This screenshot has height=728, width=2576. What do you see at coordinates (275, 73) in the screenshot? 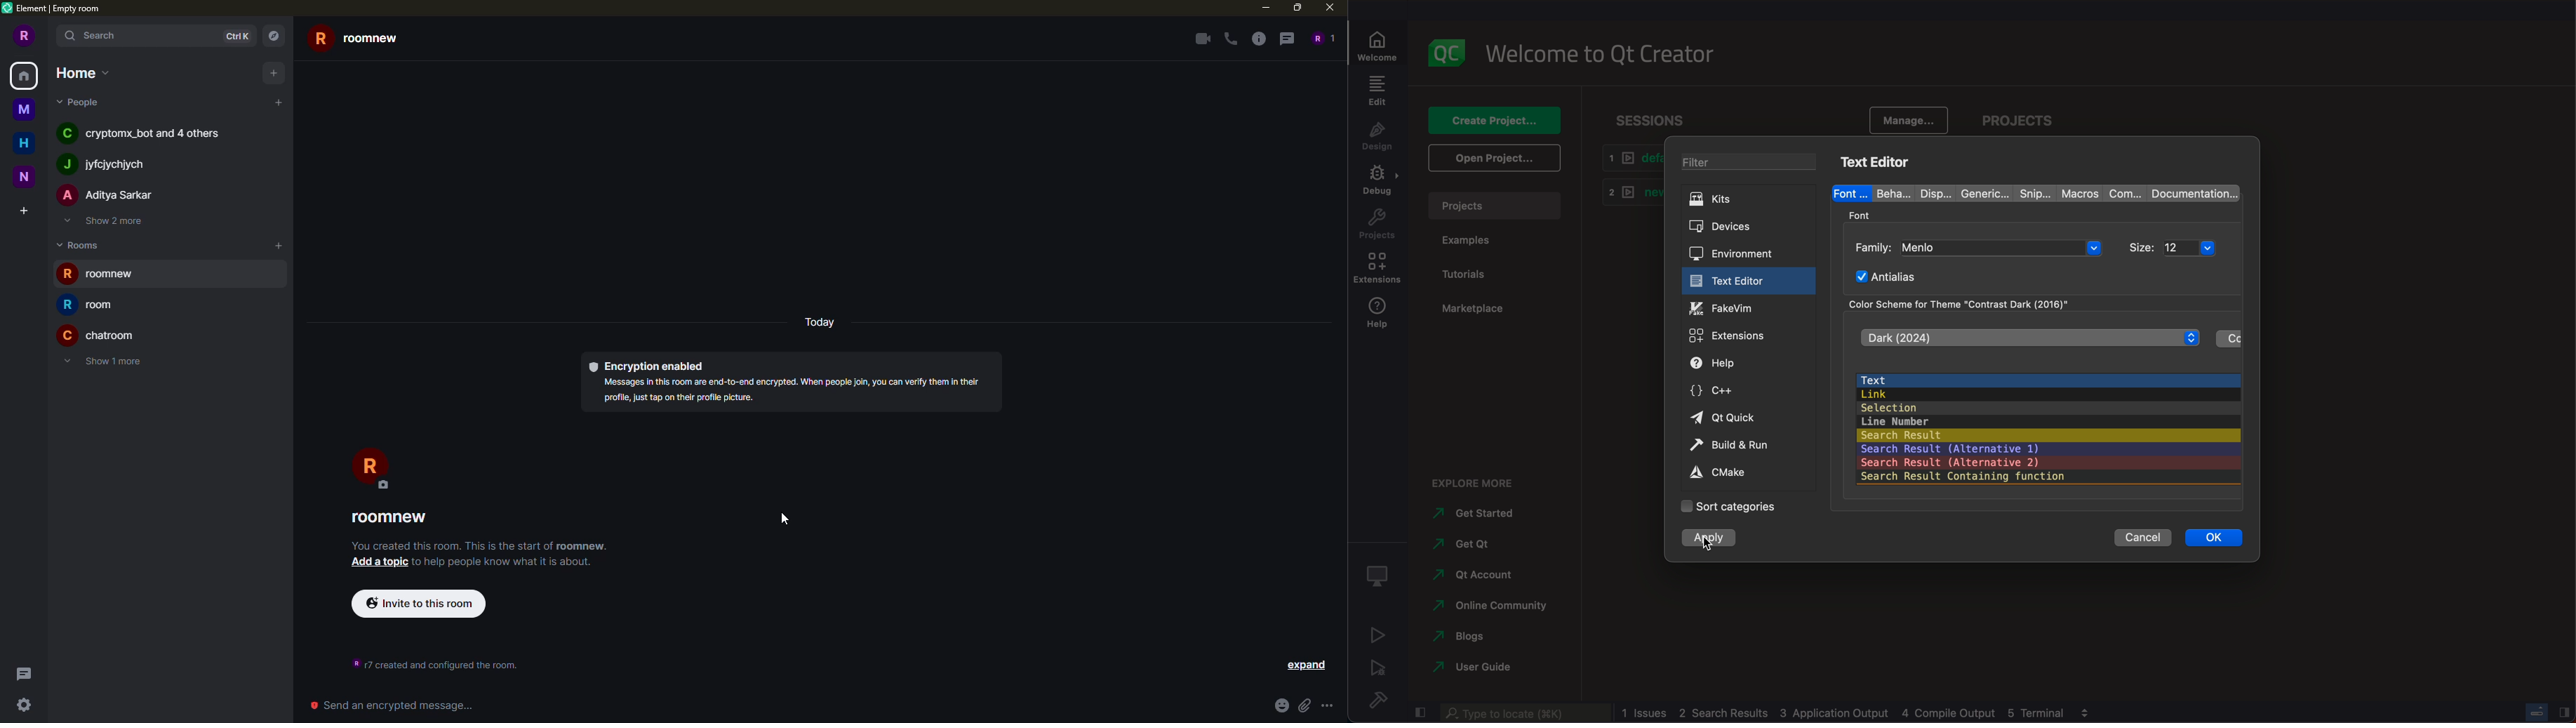
I see `add` at bounding box center [275, 73].